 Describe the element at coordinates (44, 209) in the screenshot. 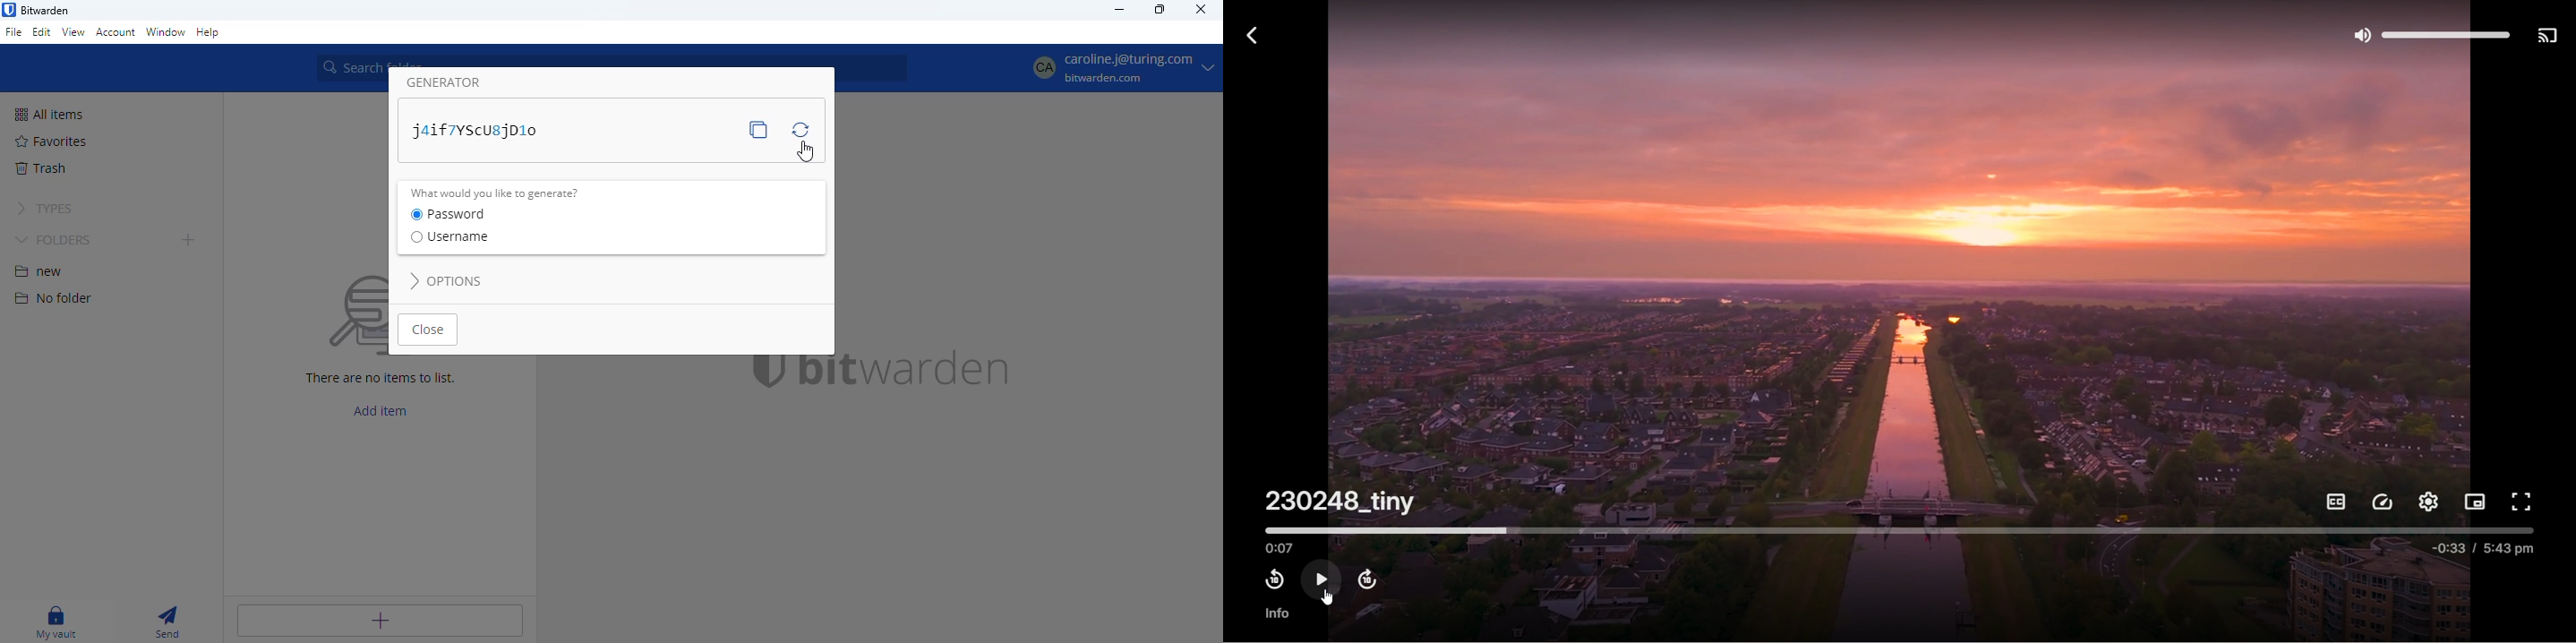

I see `types` at that location.